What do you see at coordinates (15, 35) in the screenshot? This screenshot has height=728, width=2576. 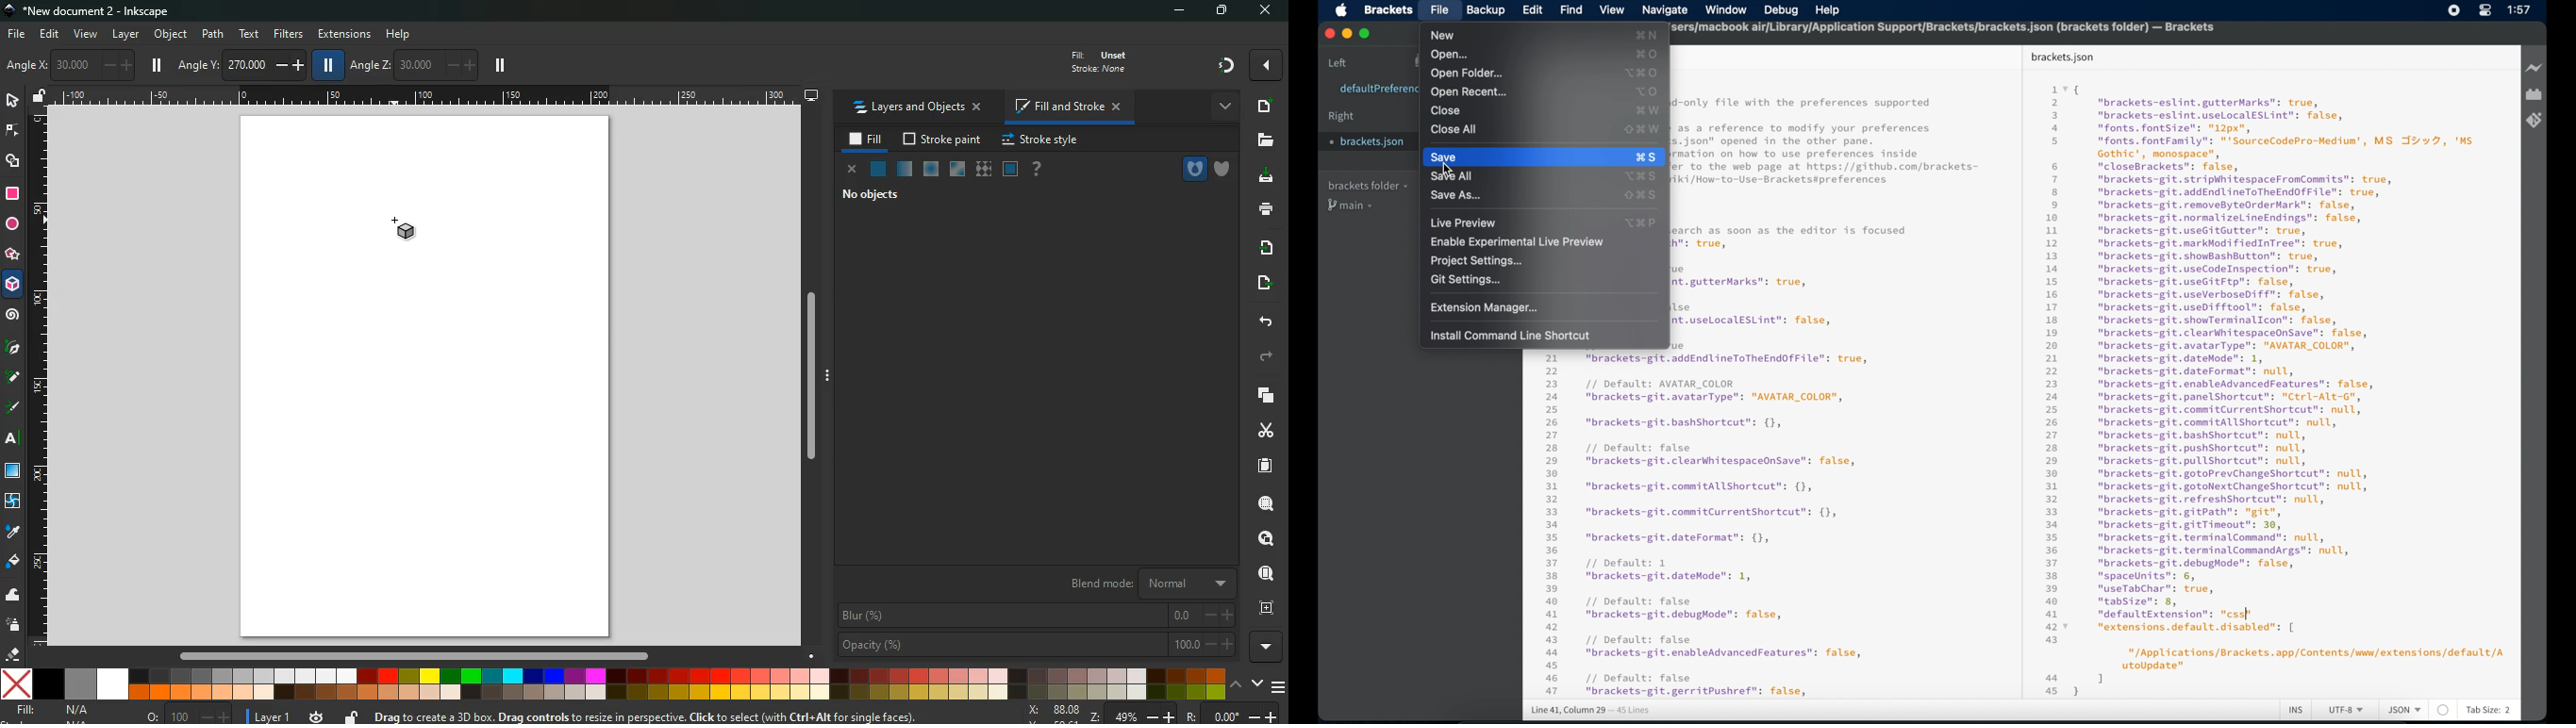 I see `file` at bounding box center [15, 35].